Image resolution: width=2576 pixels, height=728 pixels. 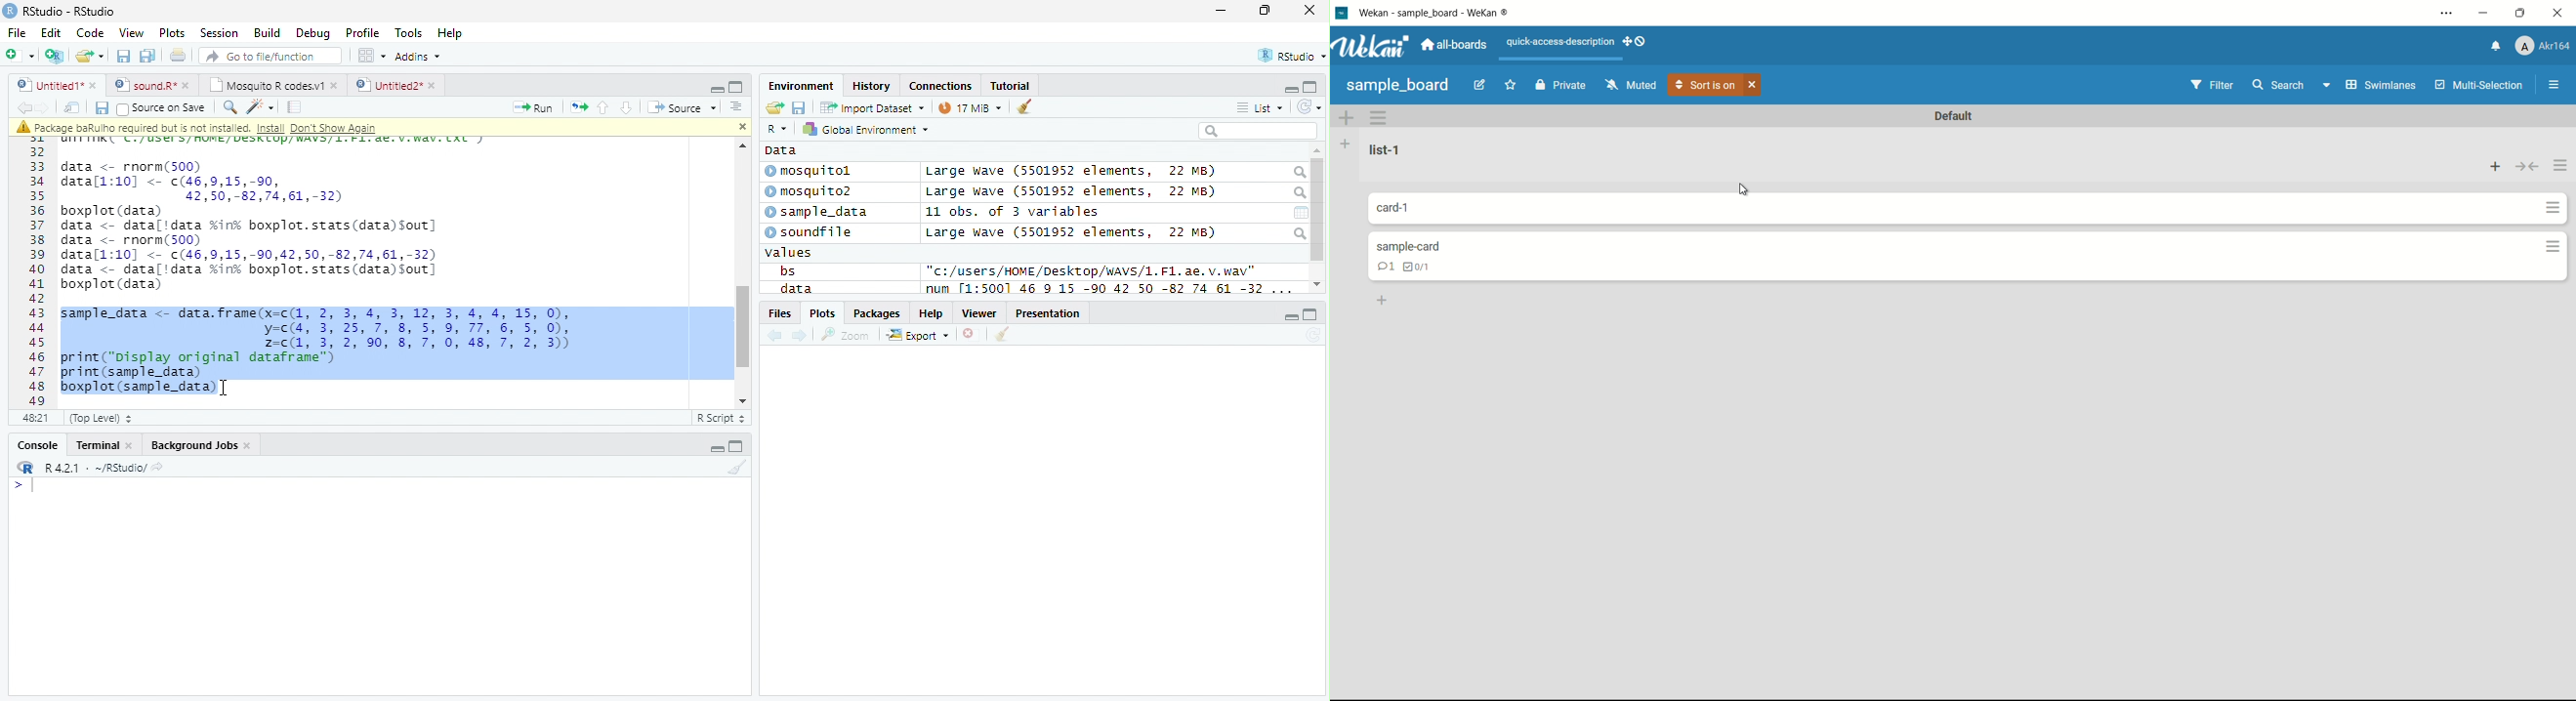 What do you see at coordinates (741, 327) in the screenshot?
I see `scroll bar` at bounding box center [741, 327].